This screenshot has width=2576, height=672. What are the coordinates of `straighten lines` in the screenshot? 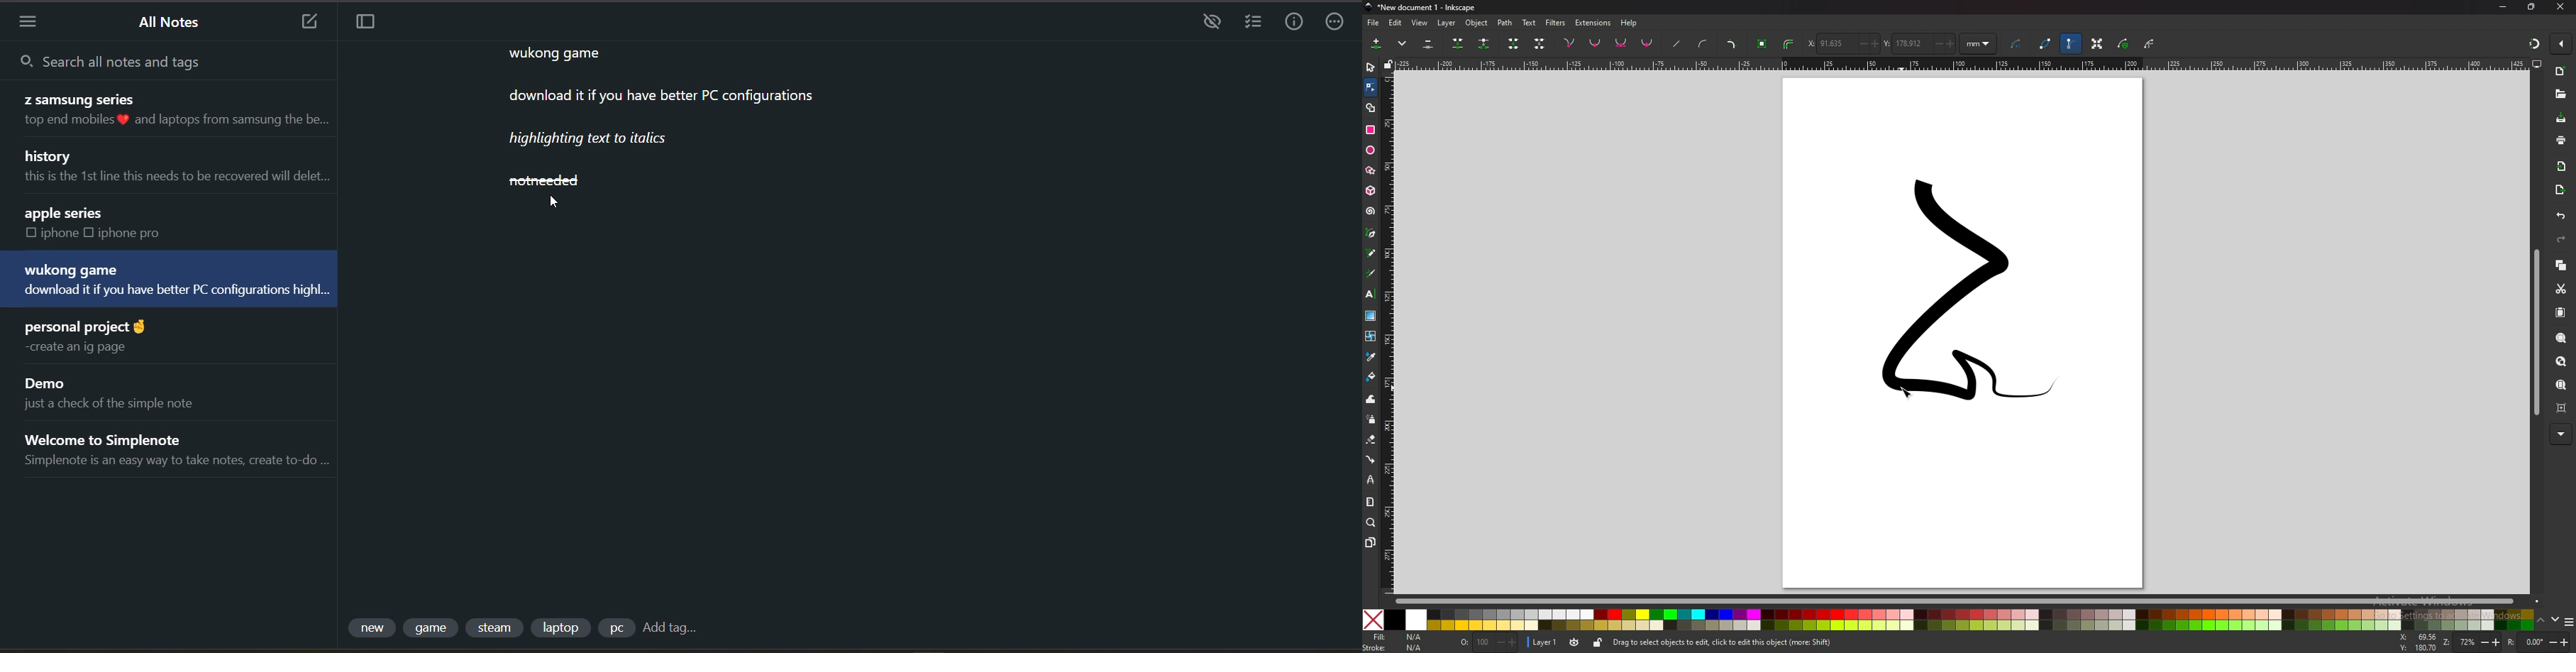 It's located at (1676, 43).